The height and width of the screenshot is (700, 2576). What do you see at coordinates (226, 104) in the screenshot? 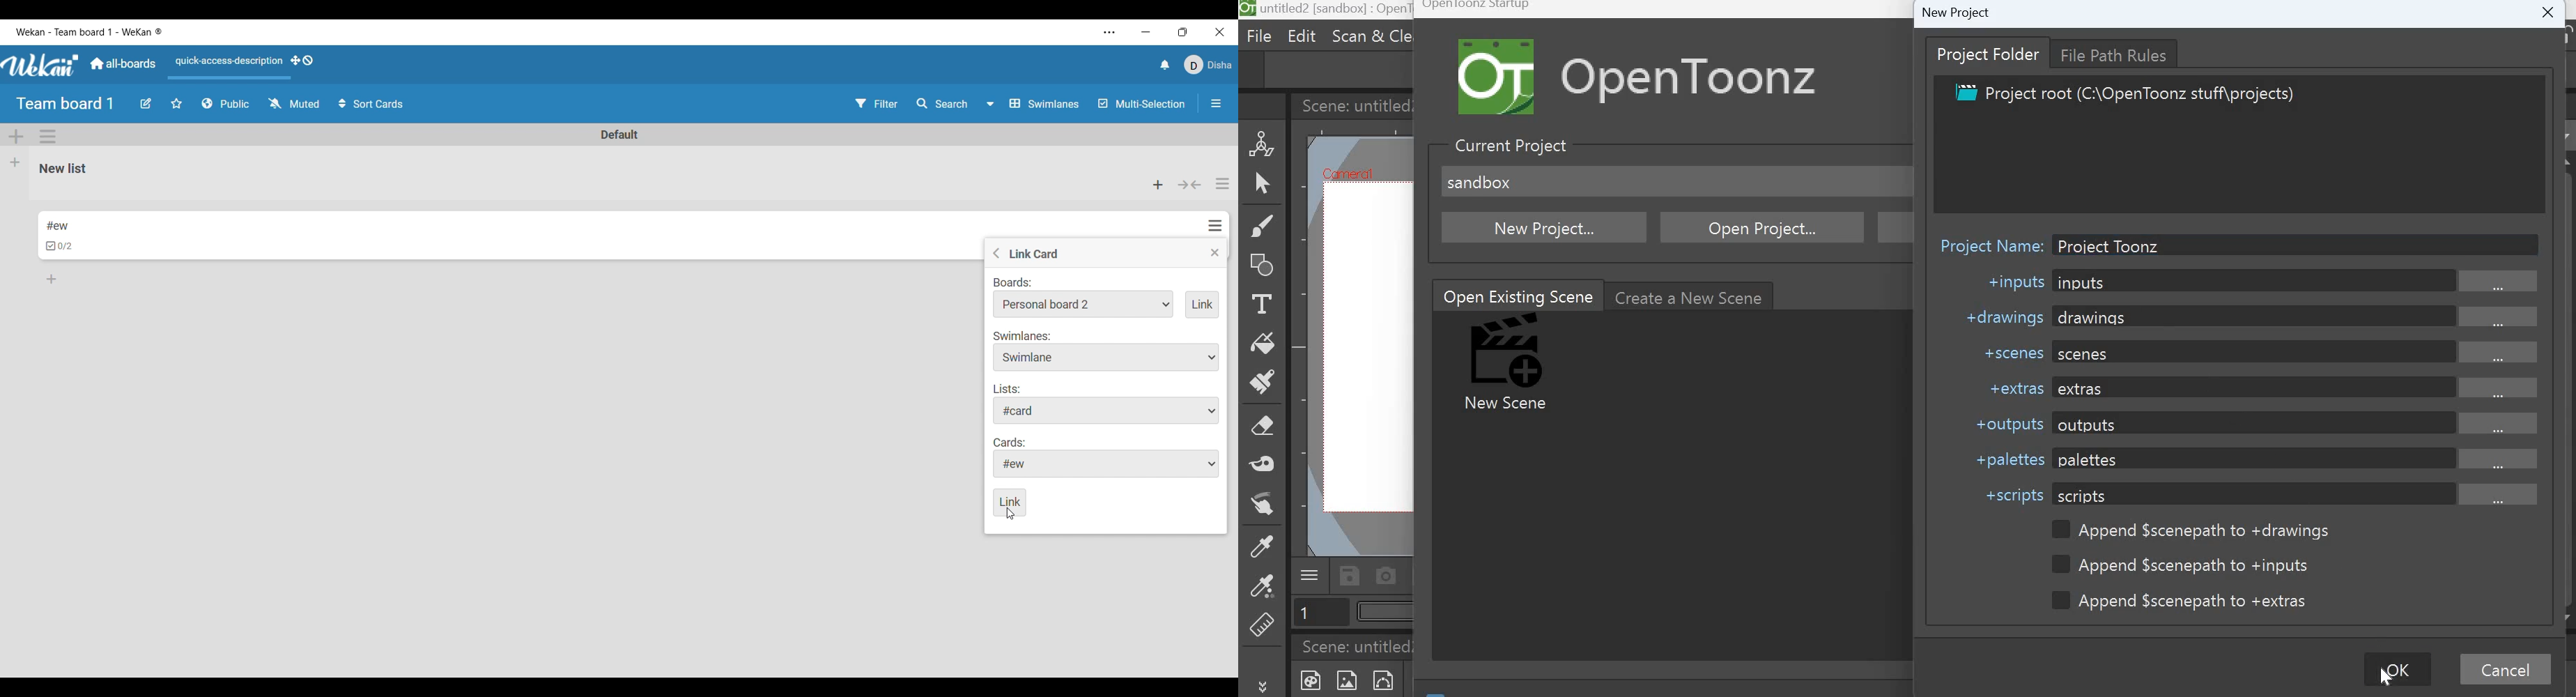
I see `Board privacy options` at bounding box center [226, 104].